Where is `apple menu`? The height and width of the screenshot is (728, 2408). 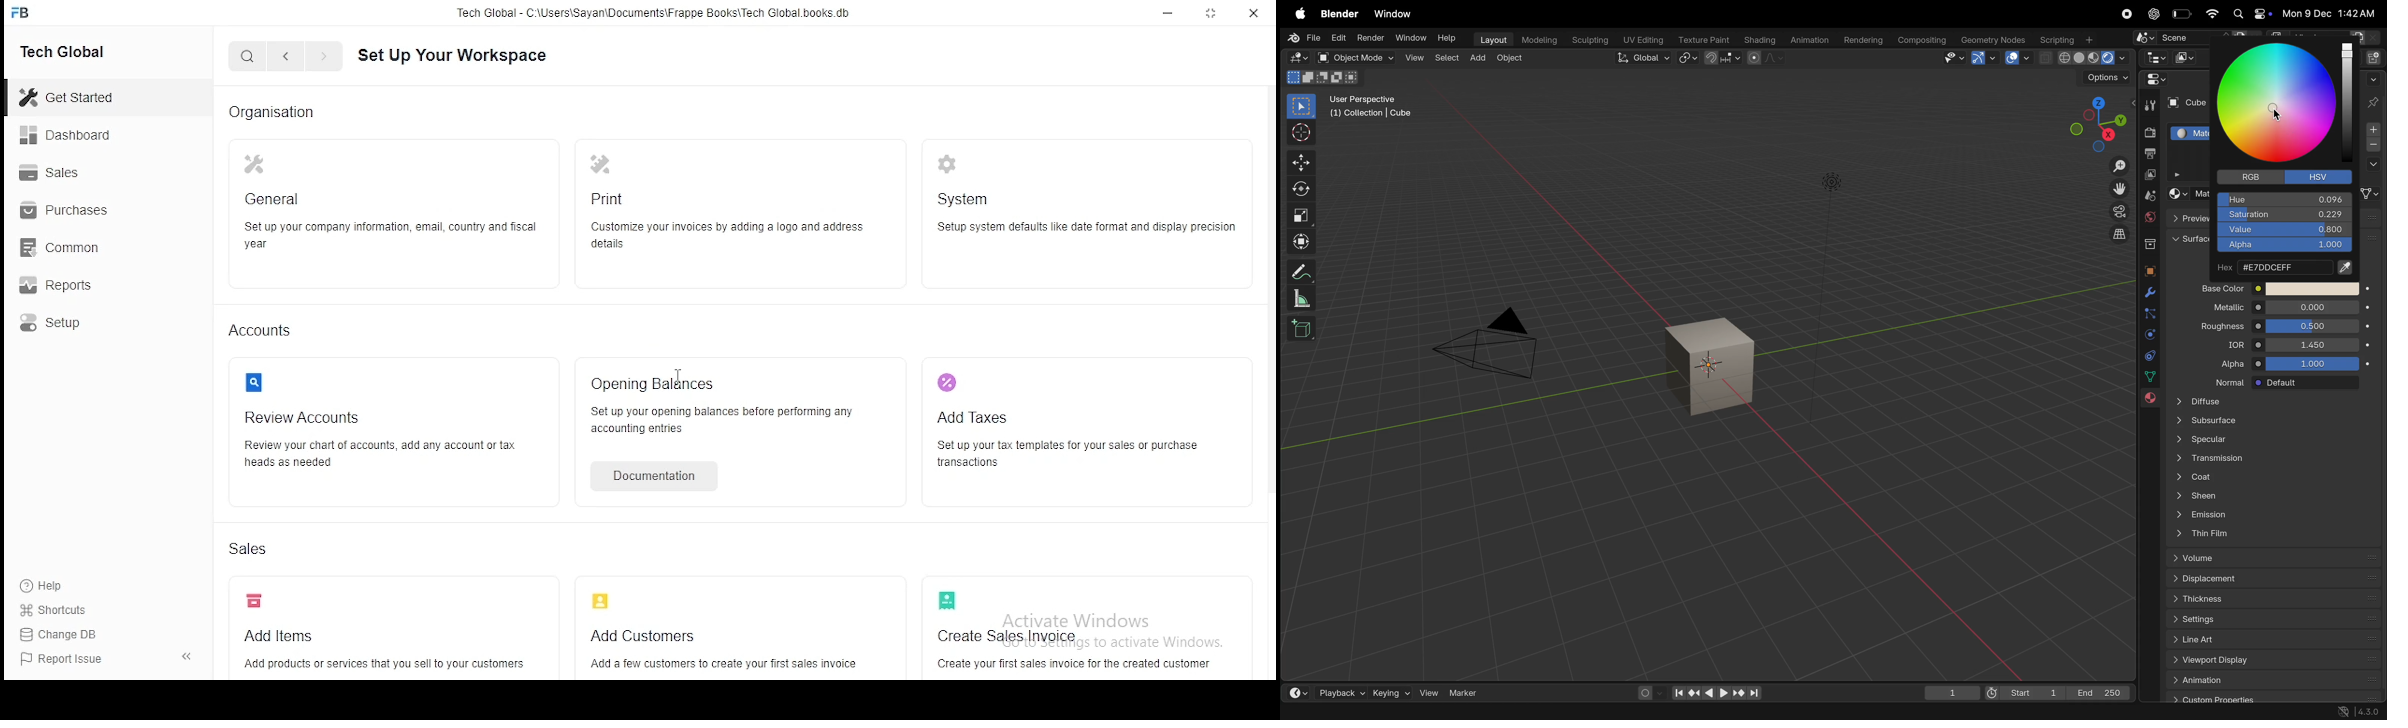
apple menu is located at coordinates (1298, 12).